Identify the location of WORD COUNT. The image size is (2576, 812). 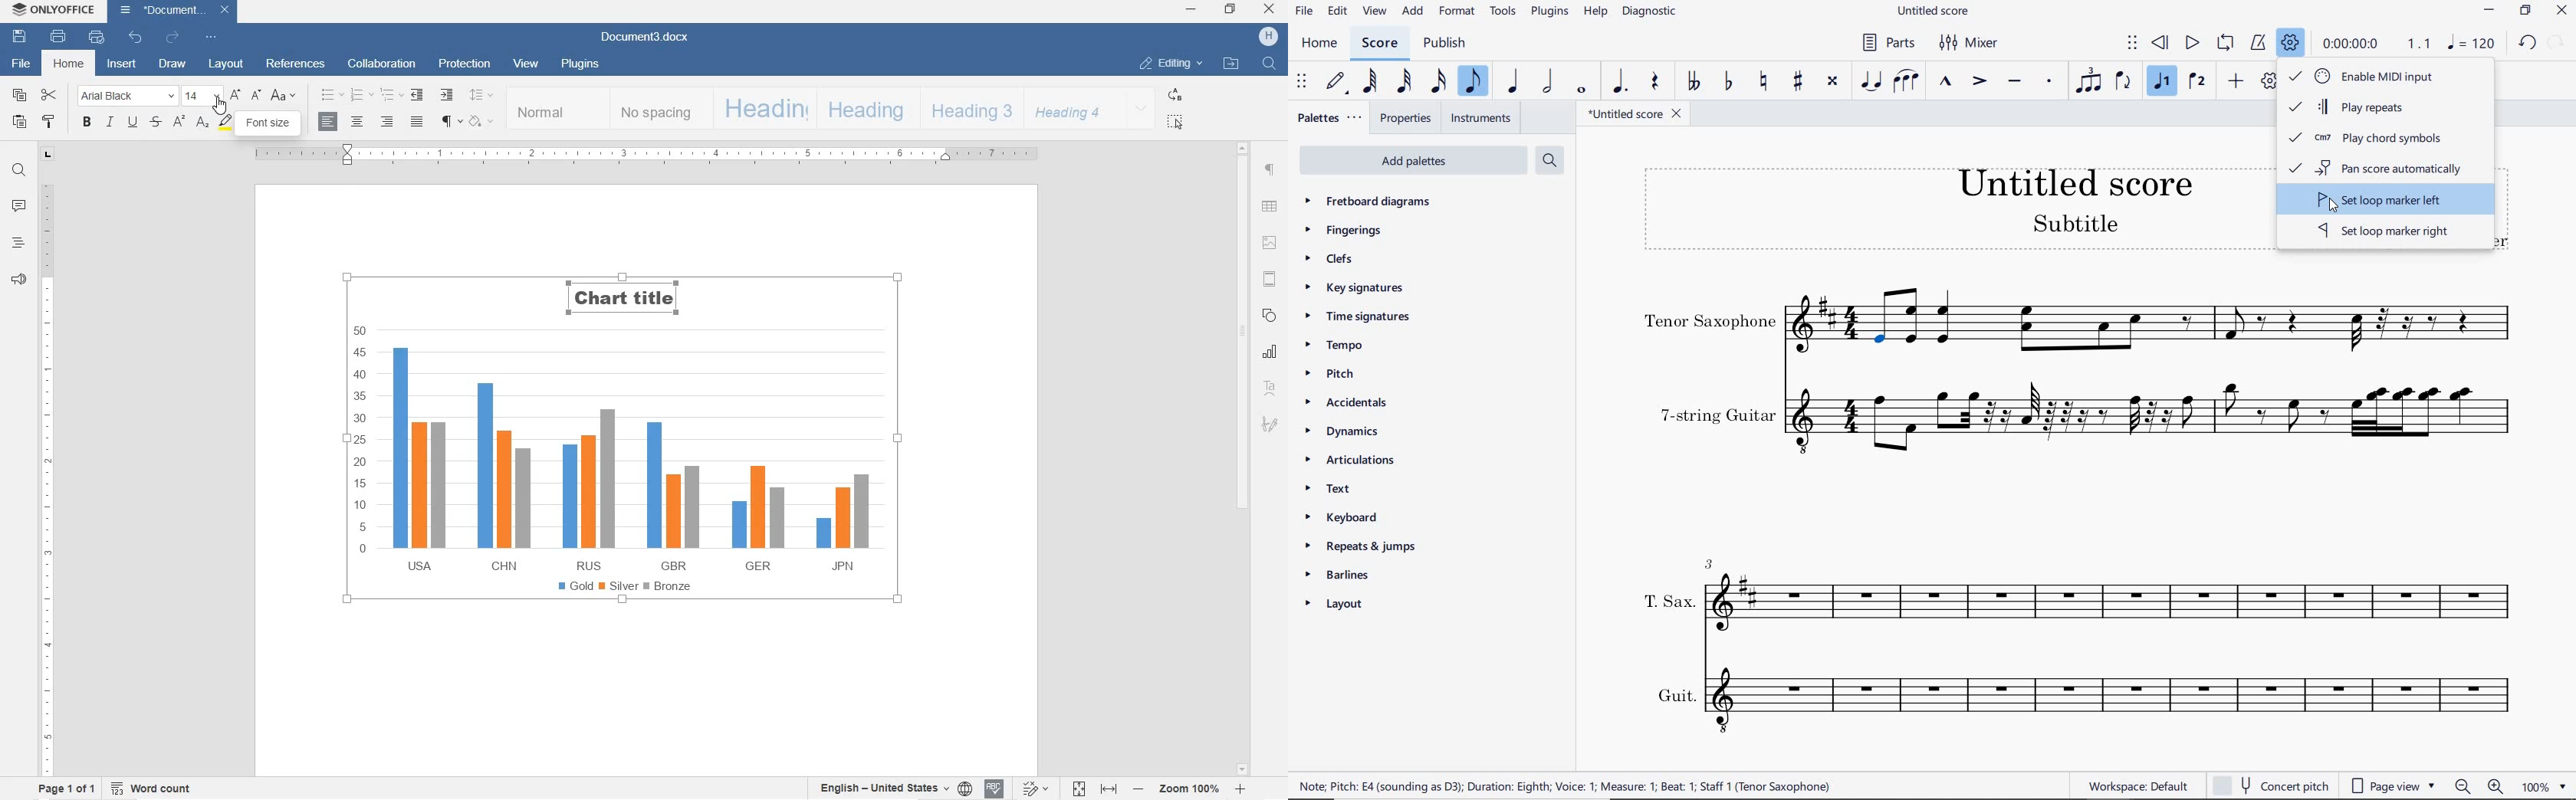
(155, 789).